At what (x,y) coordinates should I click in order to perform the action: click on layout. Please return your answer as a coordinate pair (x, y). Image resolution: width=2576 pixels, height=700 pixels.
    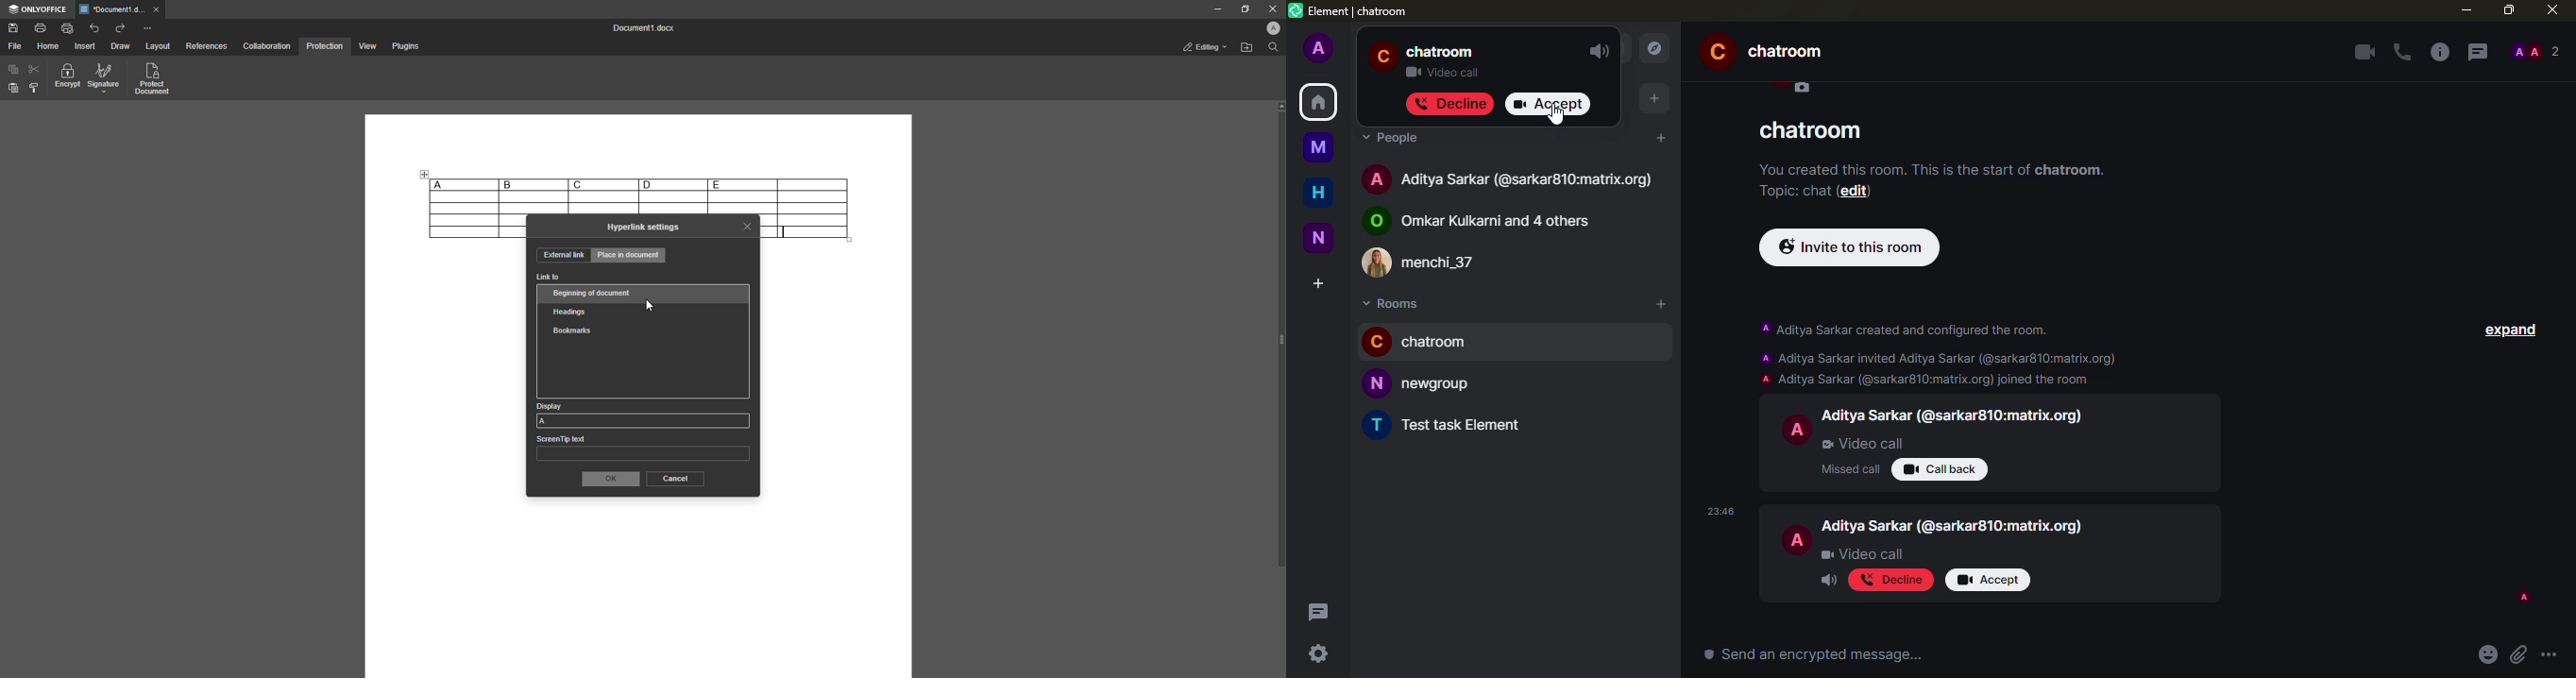
    Looking at the image, I should click on (159, 47).